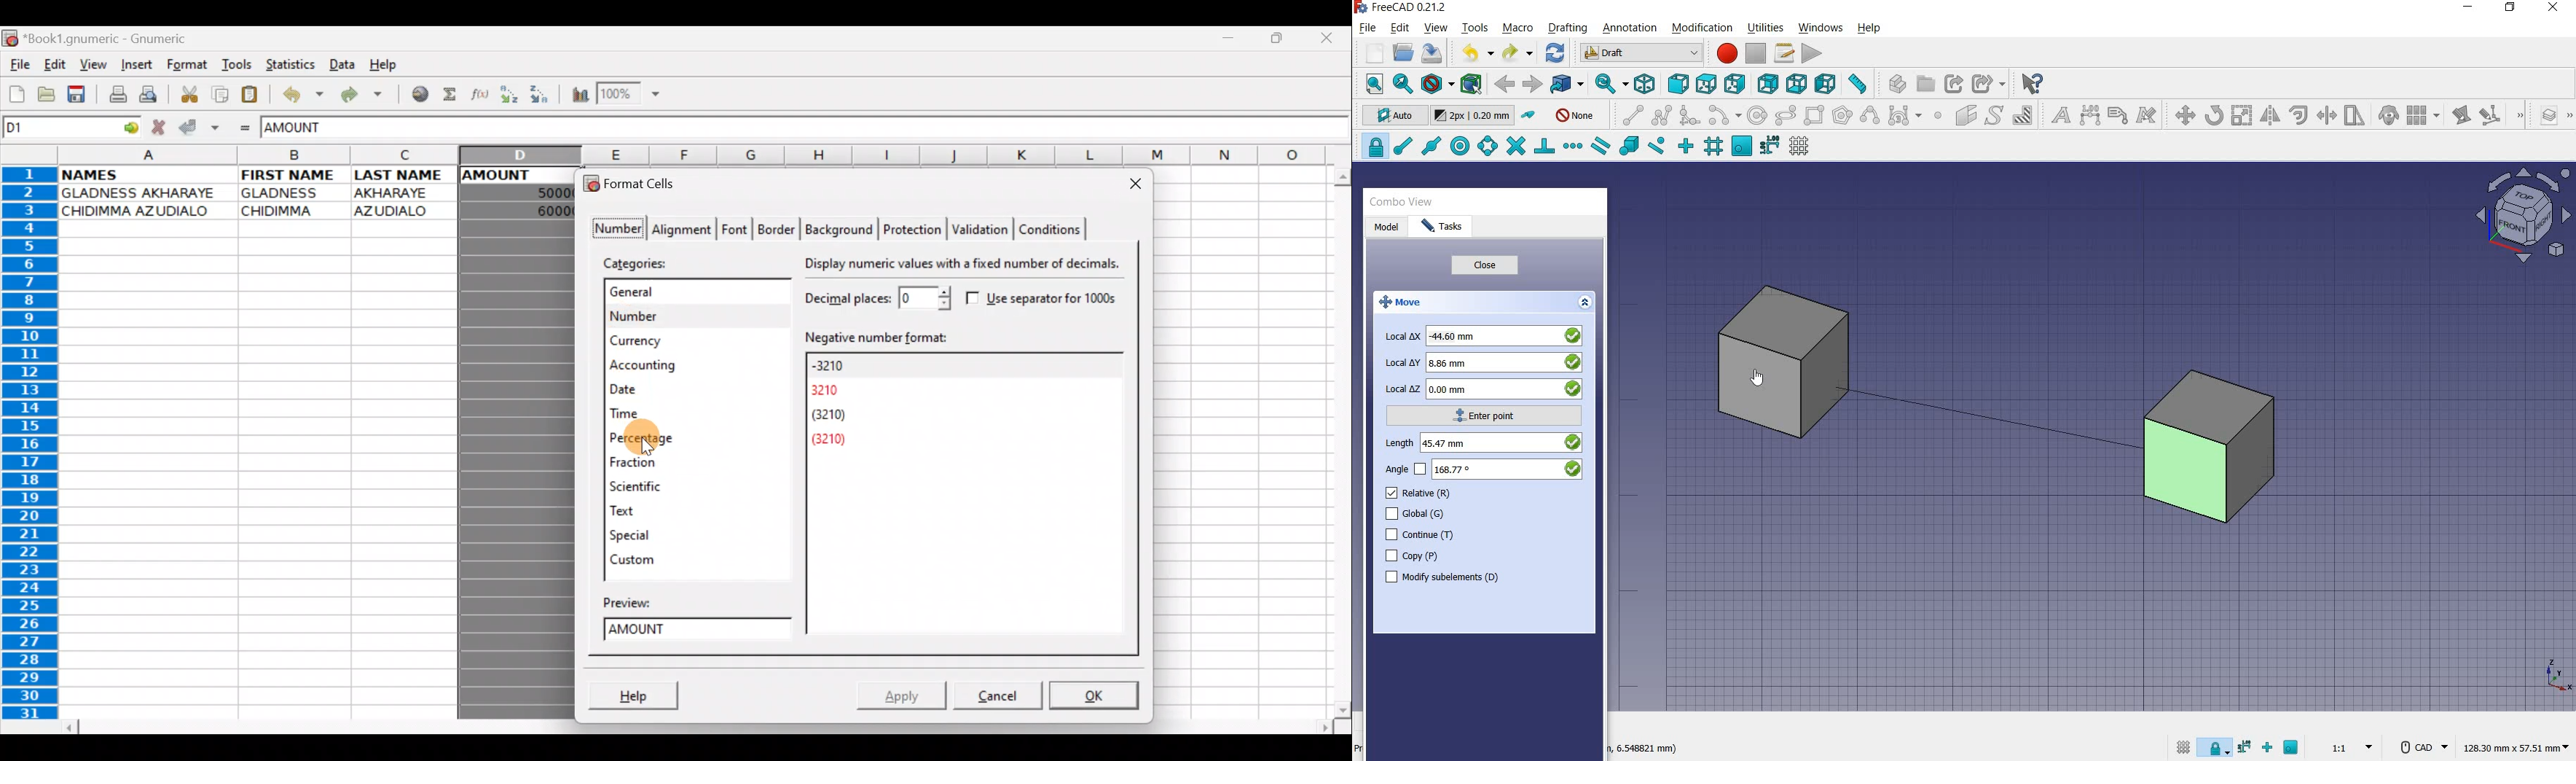  Describe the element at coordinates (2522, 215) in the screenshot. I see `view plane options` at that location.